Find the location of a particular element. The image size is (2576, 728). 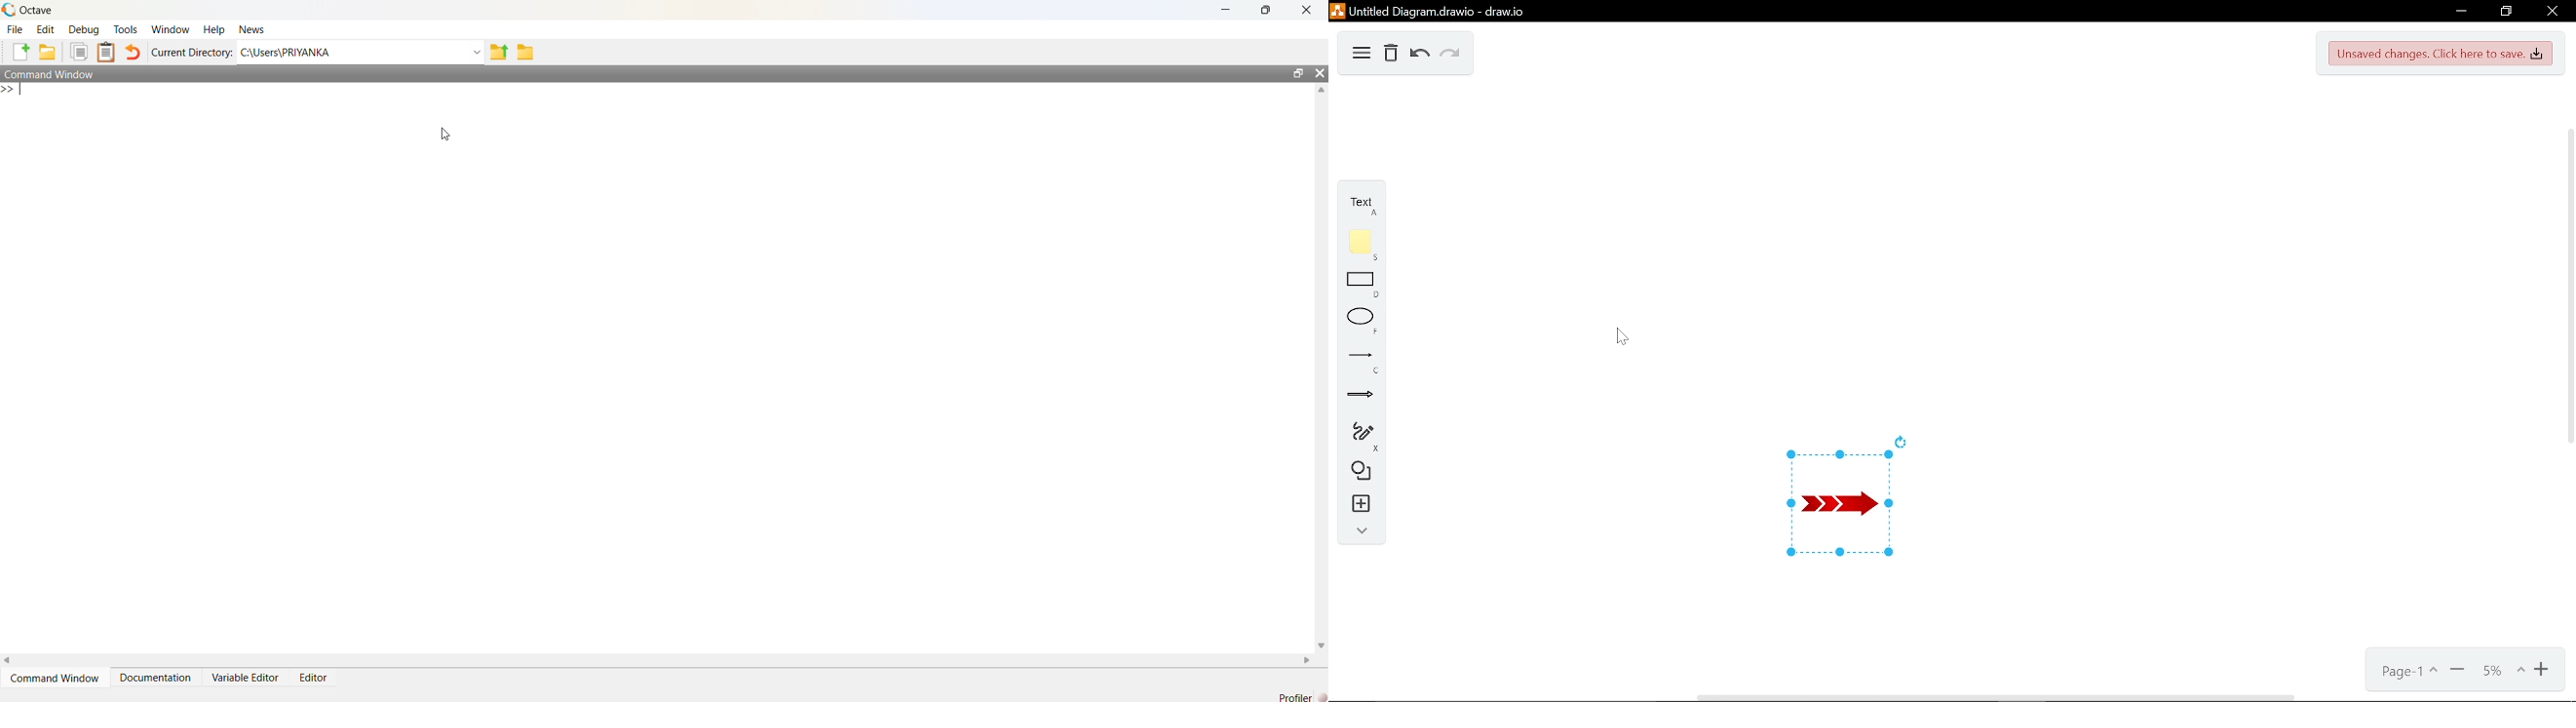

Maximize is located at coordinates (1263, 10).